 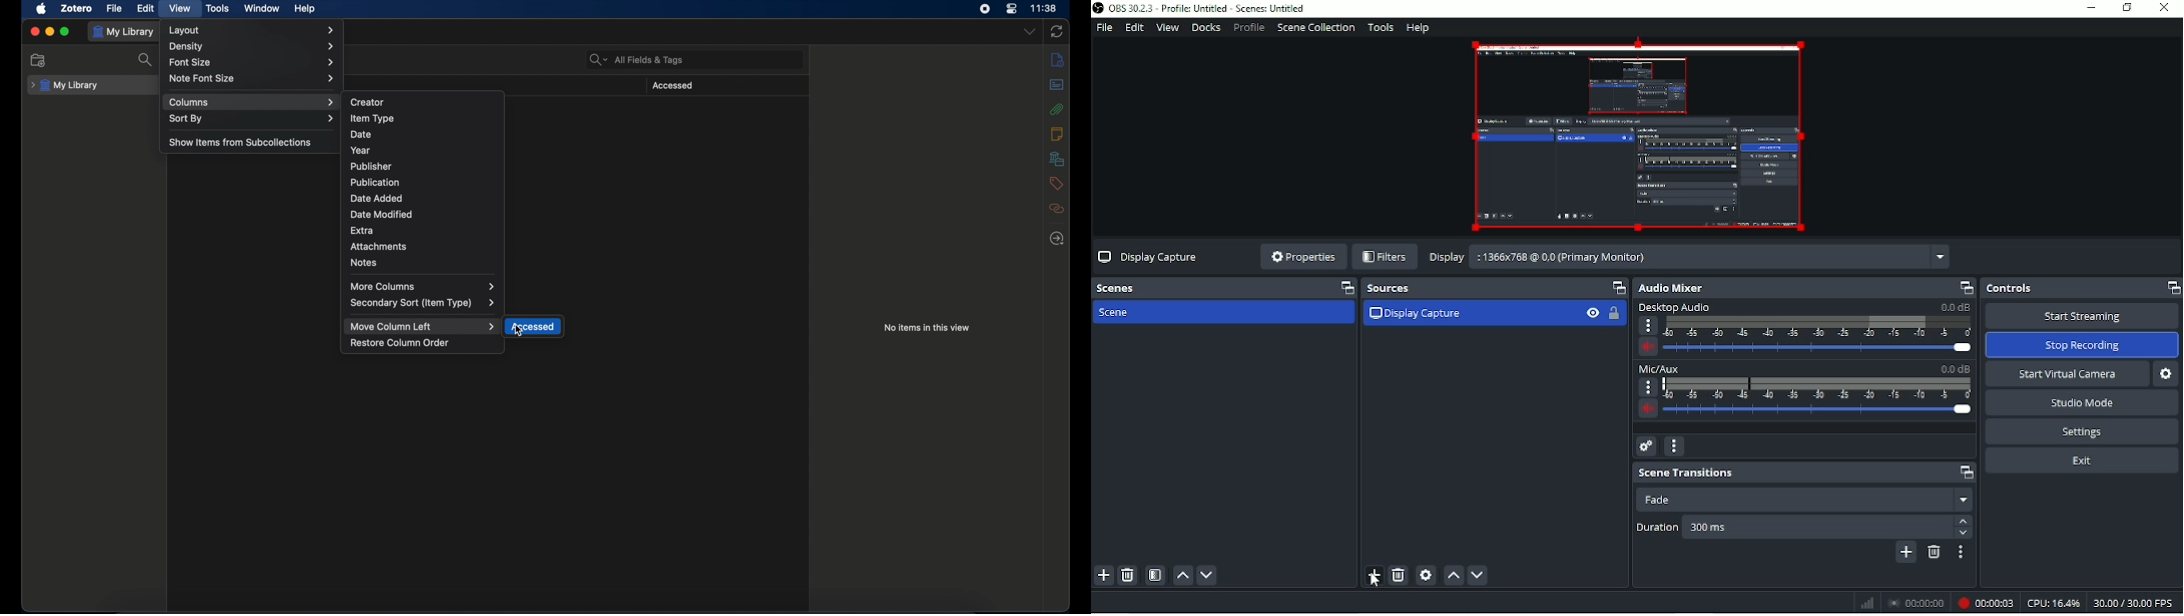 What do you see at coordinates (2124, 8) in the screenshot?
I see `Restore down` at bounding box center [2124, 8].